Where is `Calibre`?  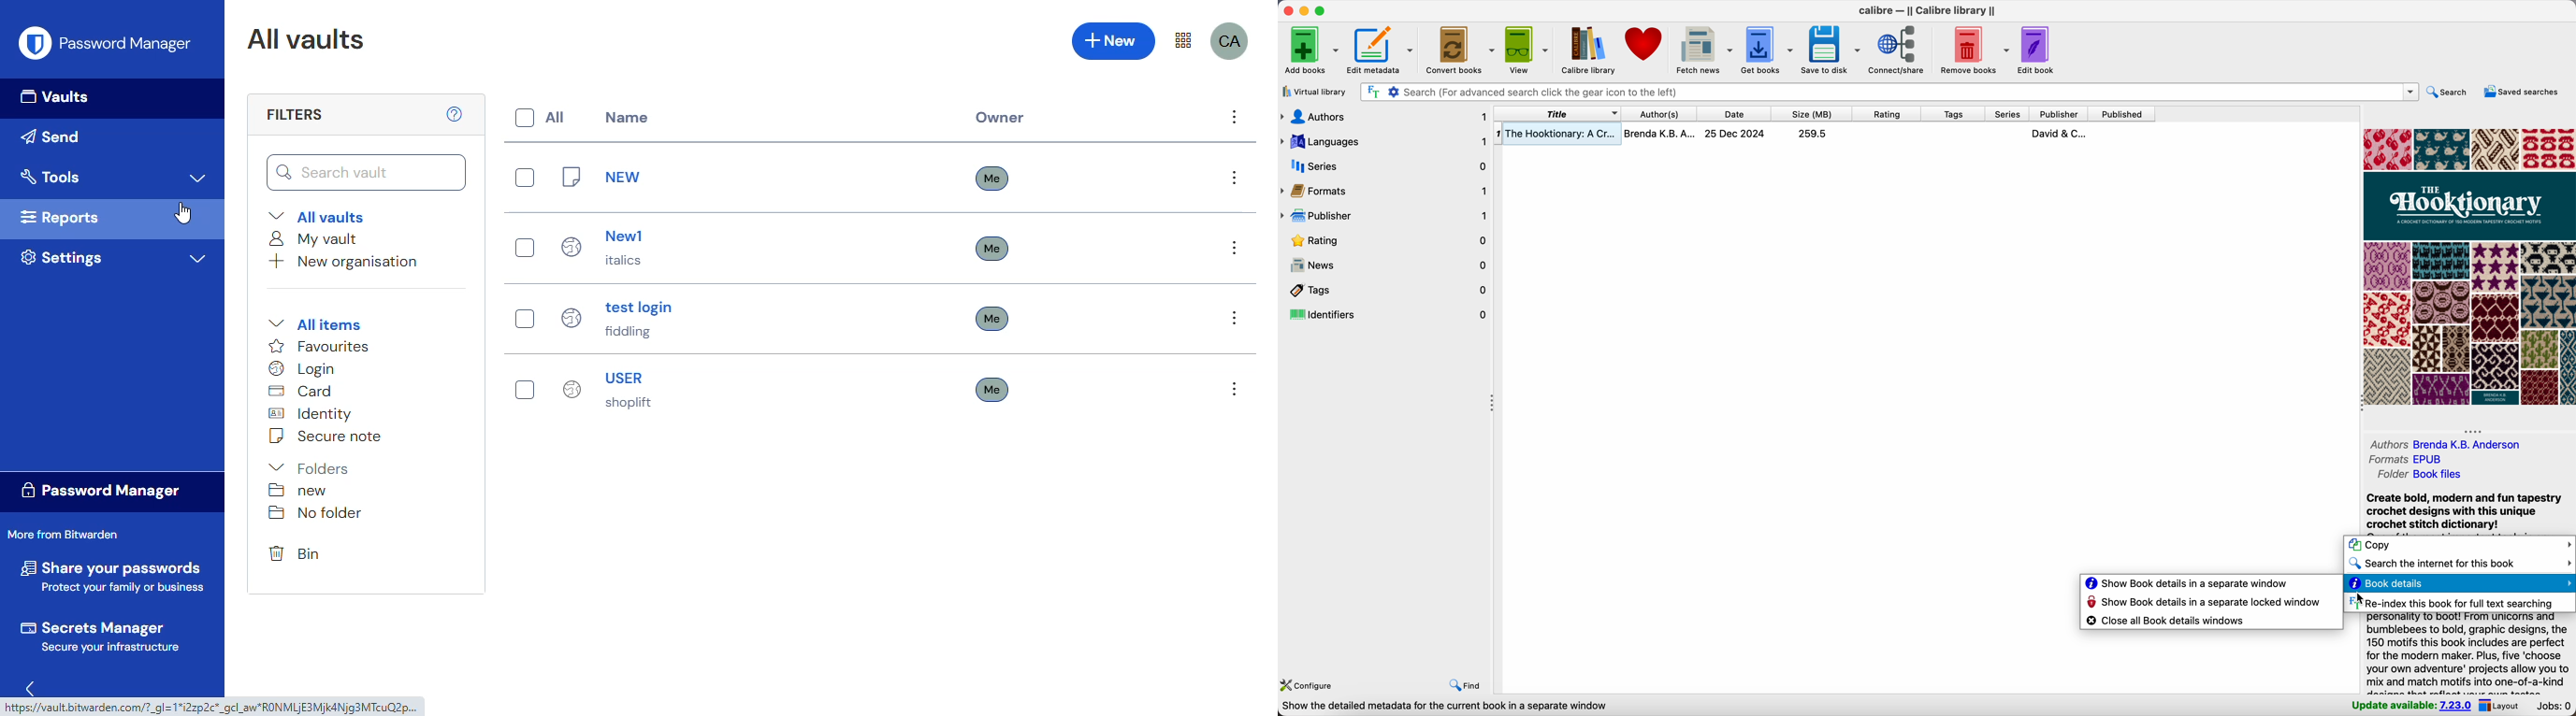
Calibre is located at coordinates (1927, 12).